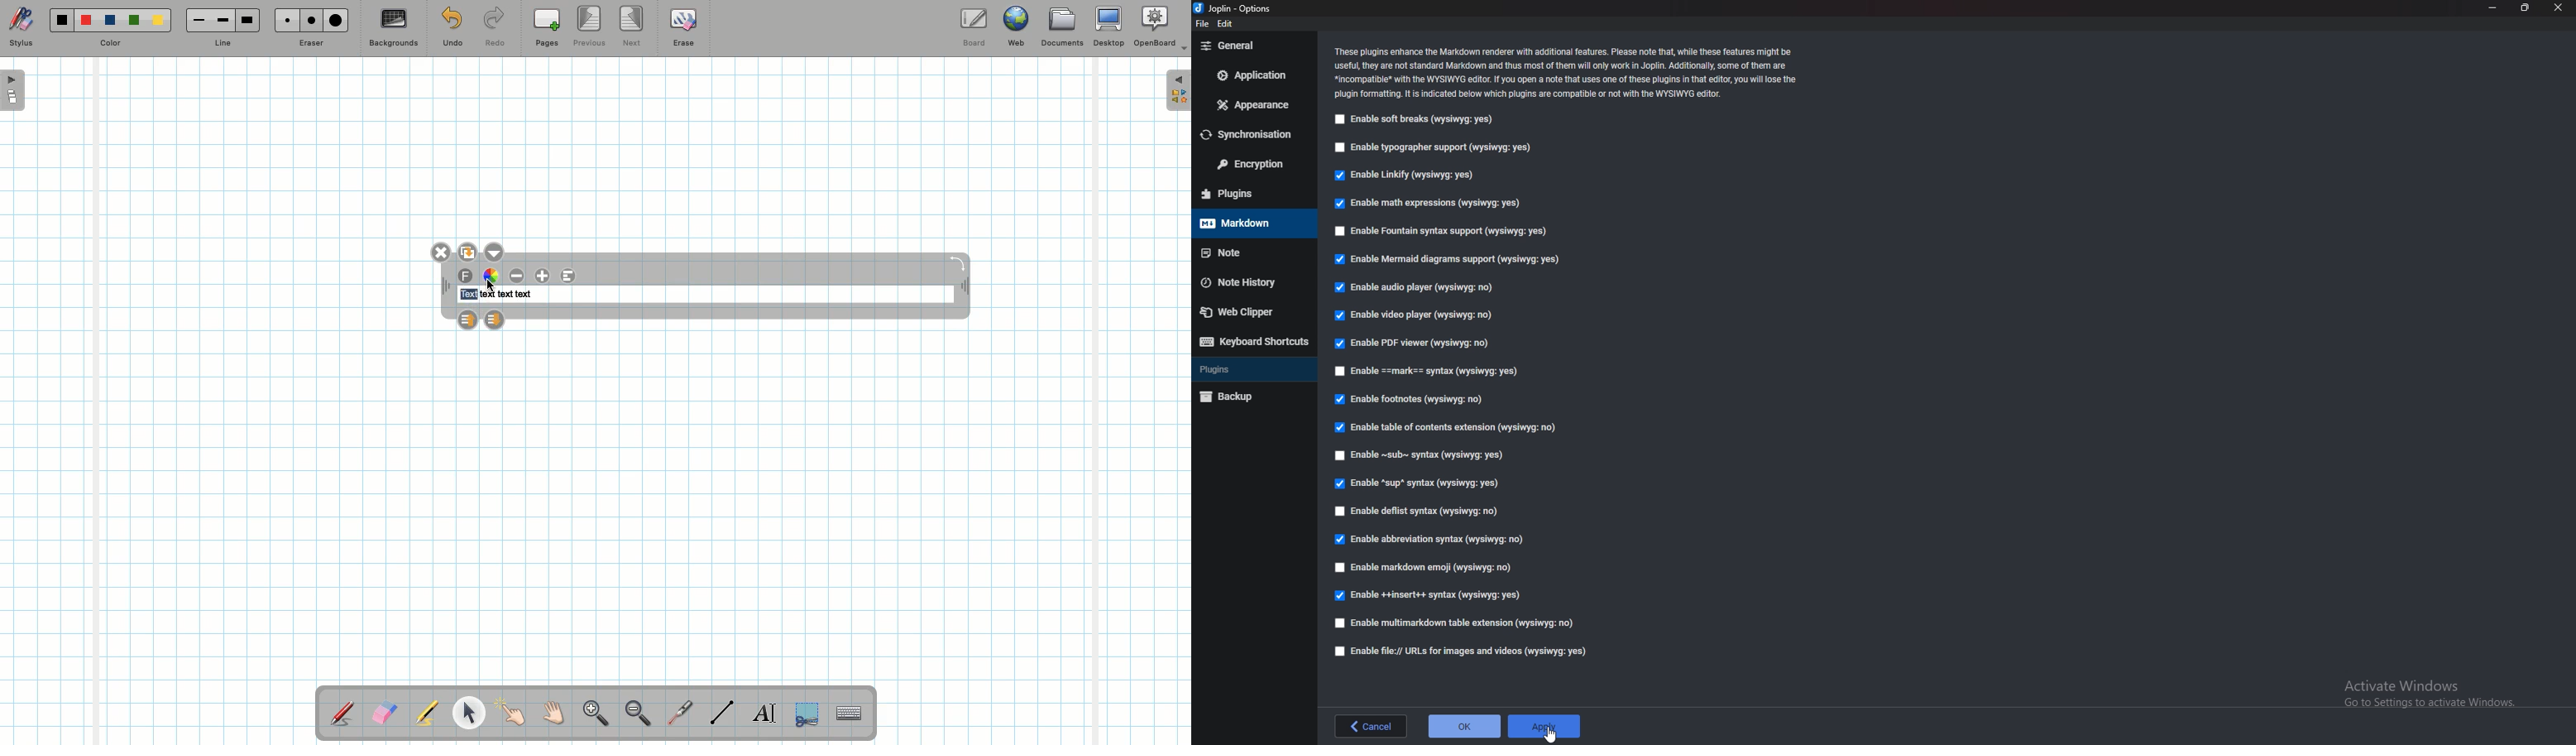  Describe the element at coordinates (336, 20) in the screenshot. I see `Large eraser` at that location.